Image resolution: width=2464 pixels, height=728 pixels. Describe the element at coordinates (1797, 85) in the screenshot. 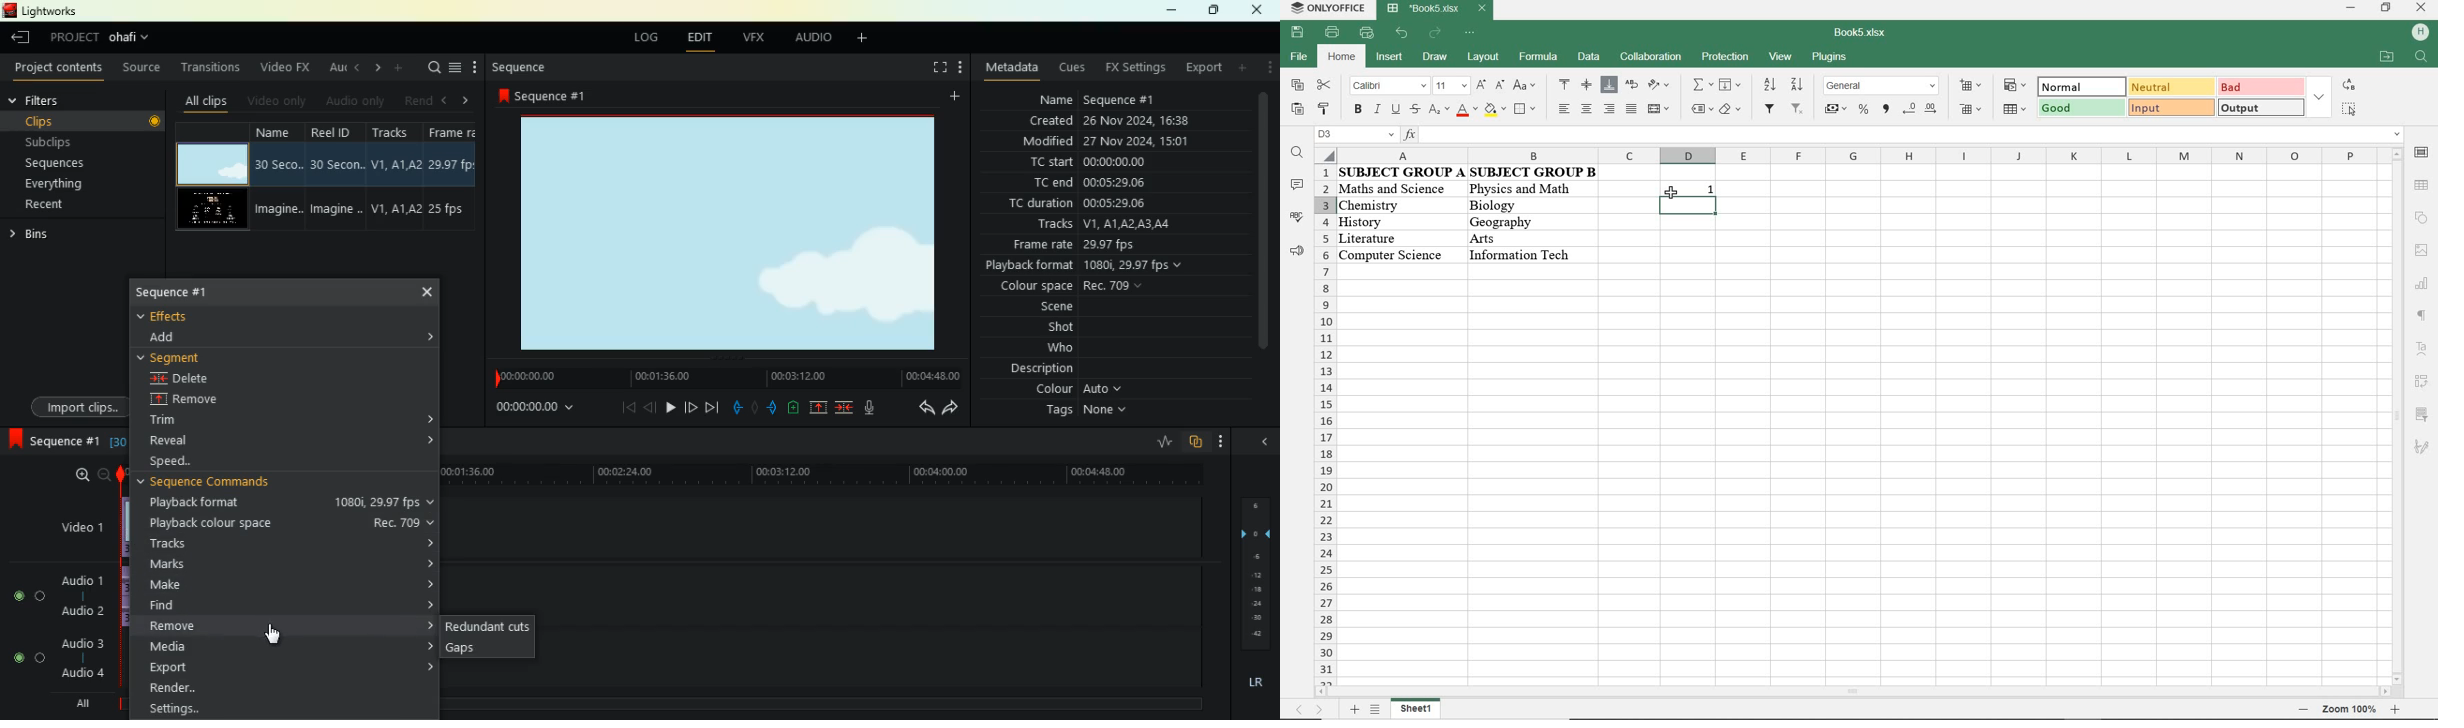

I see `sort descending` at that location.